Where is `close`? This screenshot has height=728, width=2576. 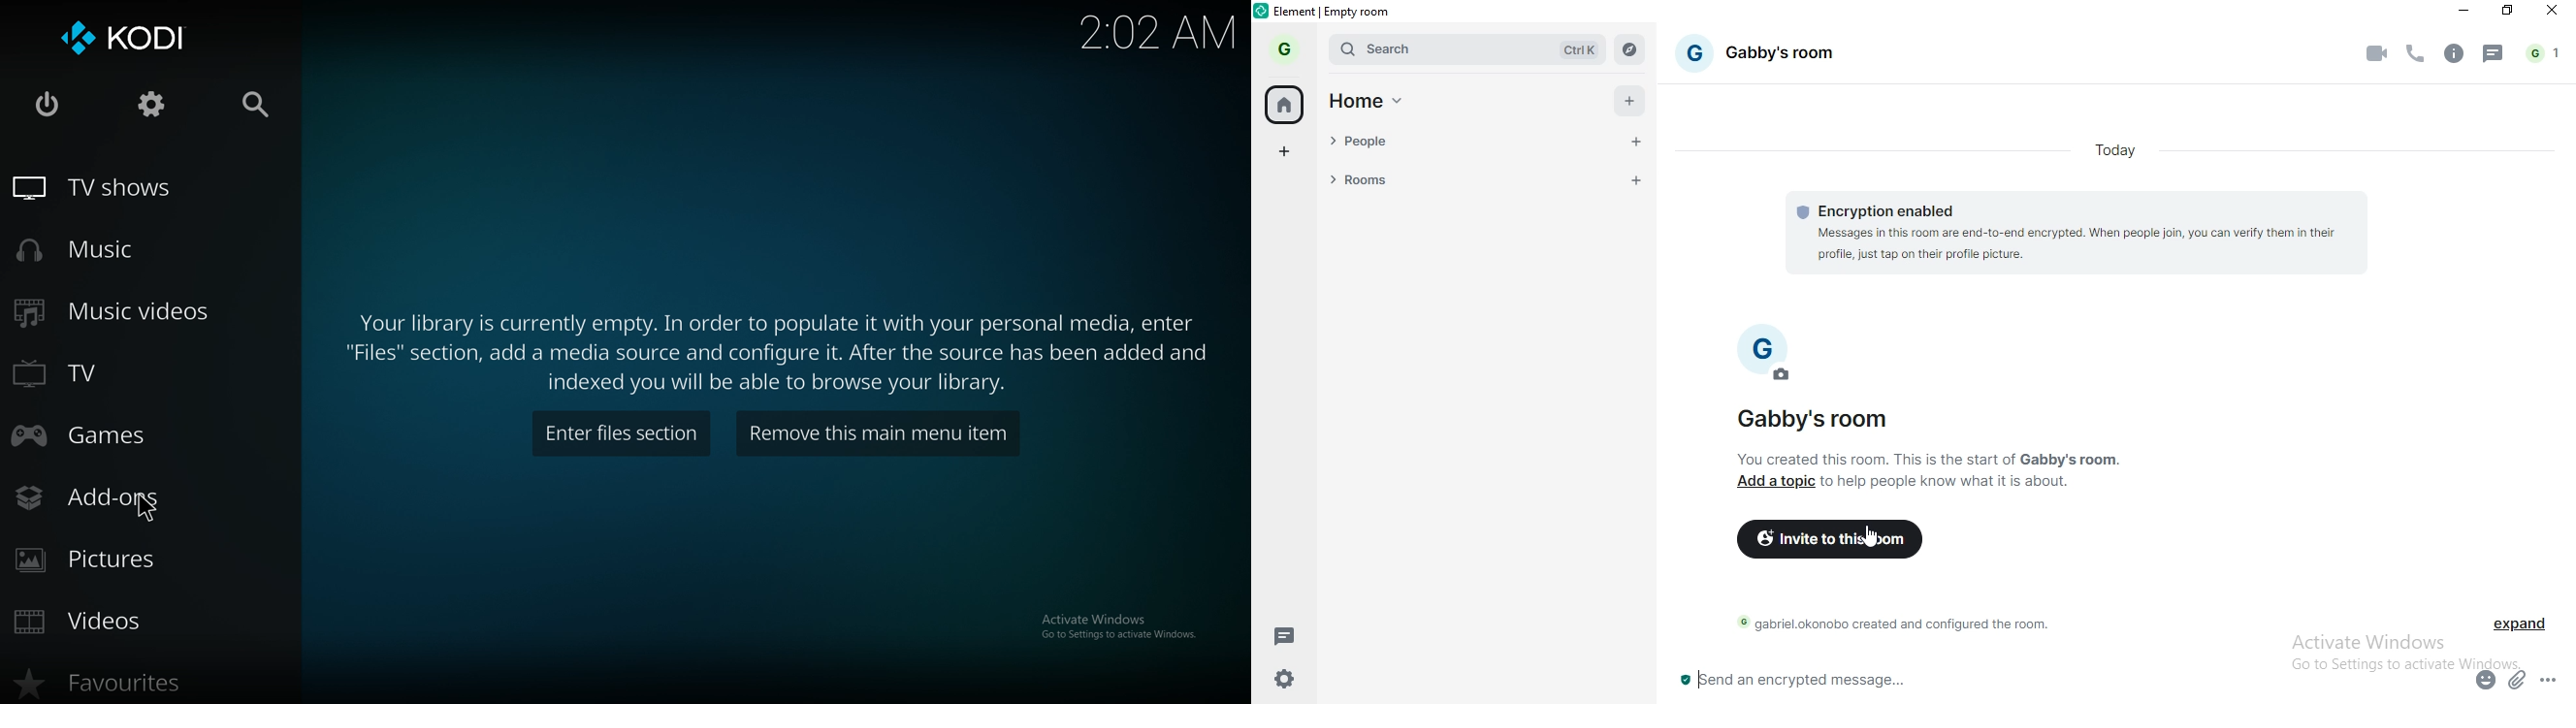
close is located at coordinates (2555, 13).